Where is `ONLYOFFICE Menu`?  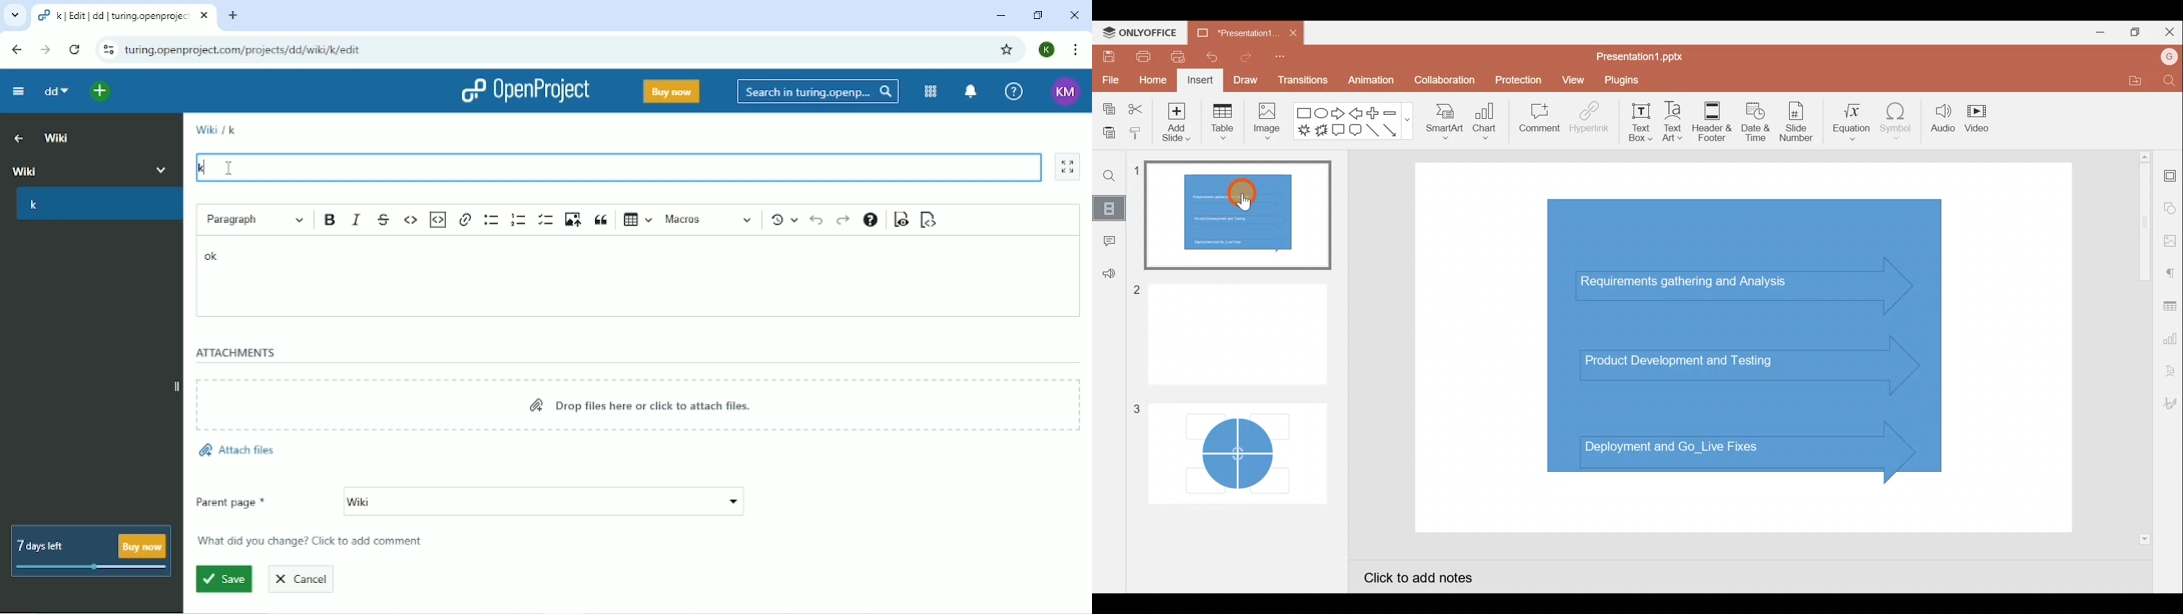
ONLYOFFICE Menu is located at coordinates (1146, 33).